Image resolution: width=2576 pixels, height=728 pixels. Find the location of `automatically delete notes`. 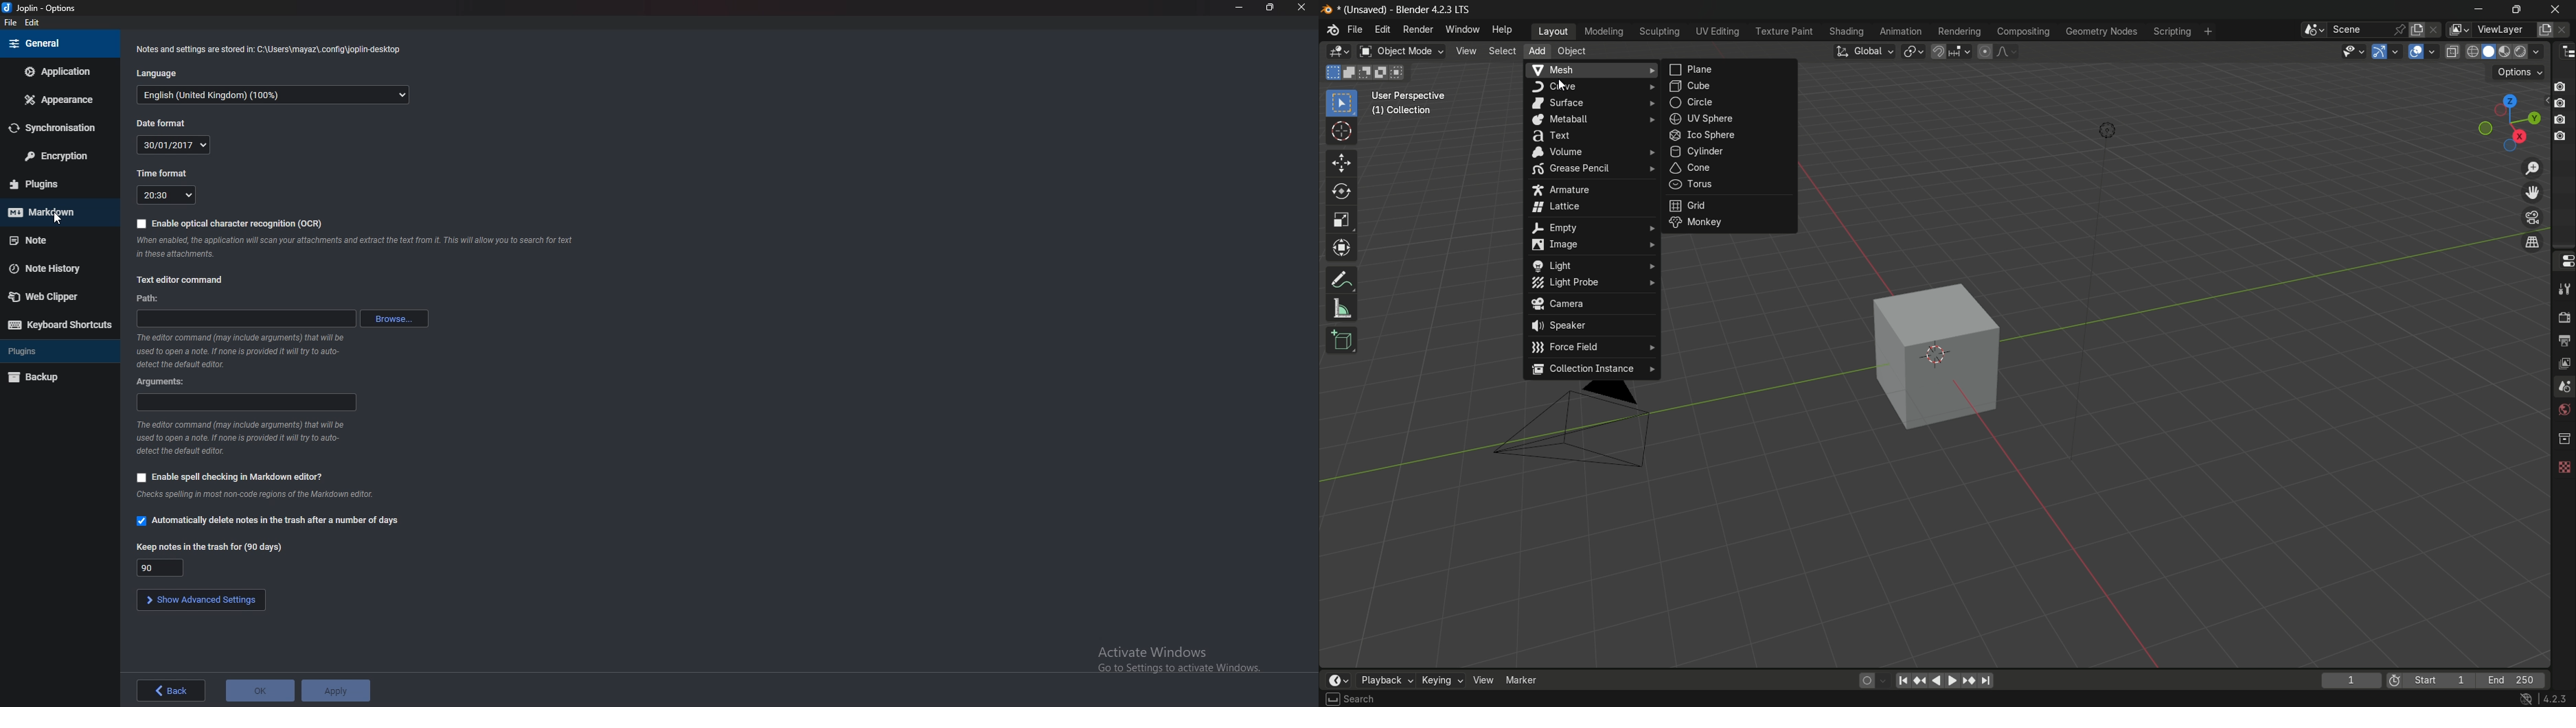

automatically delete notes is located at coordinates (267, 519).